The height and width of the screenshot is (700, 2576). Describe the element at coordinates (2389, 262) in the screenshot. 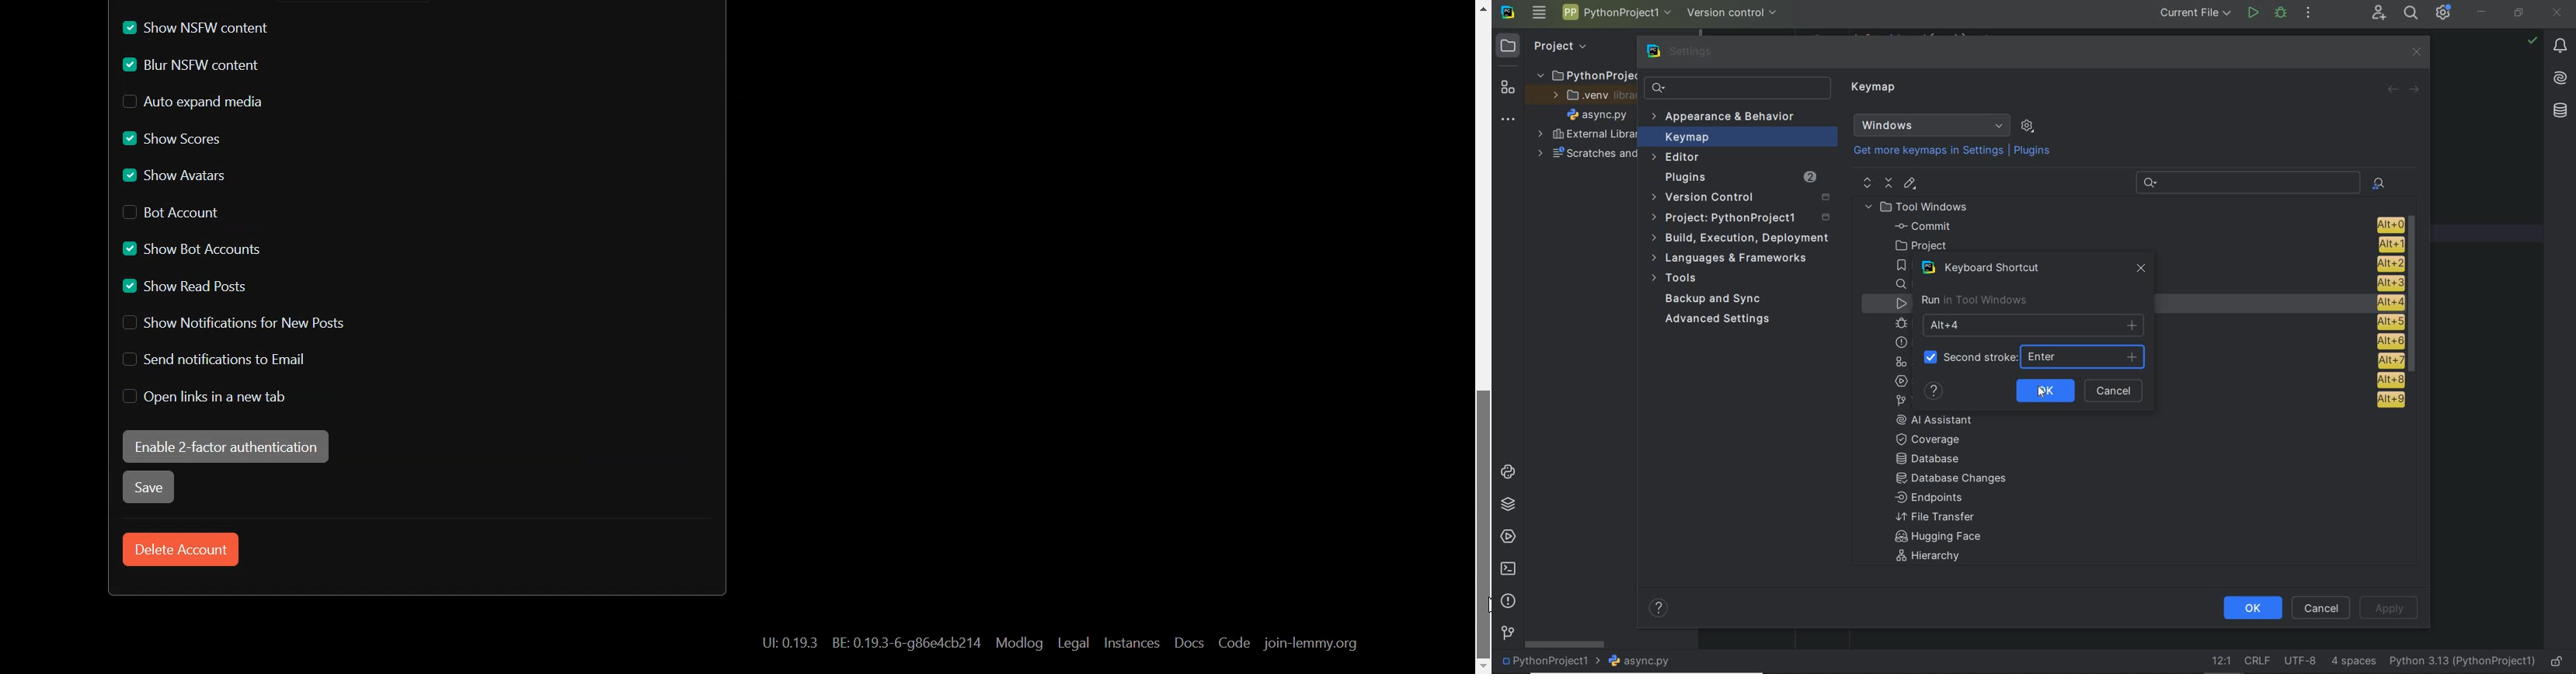

I see `alt + 2` at that location.